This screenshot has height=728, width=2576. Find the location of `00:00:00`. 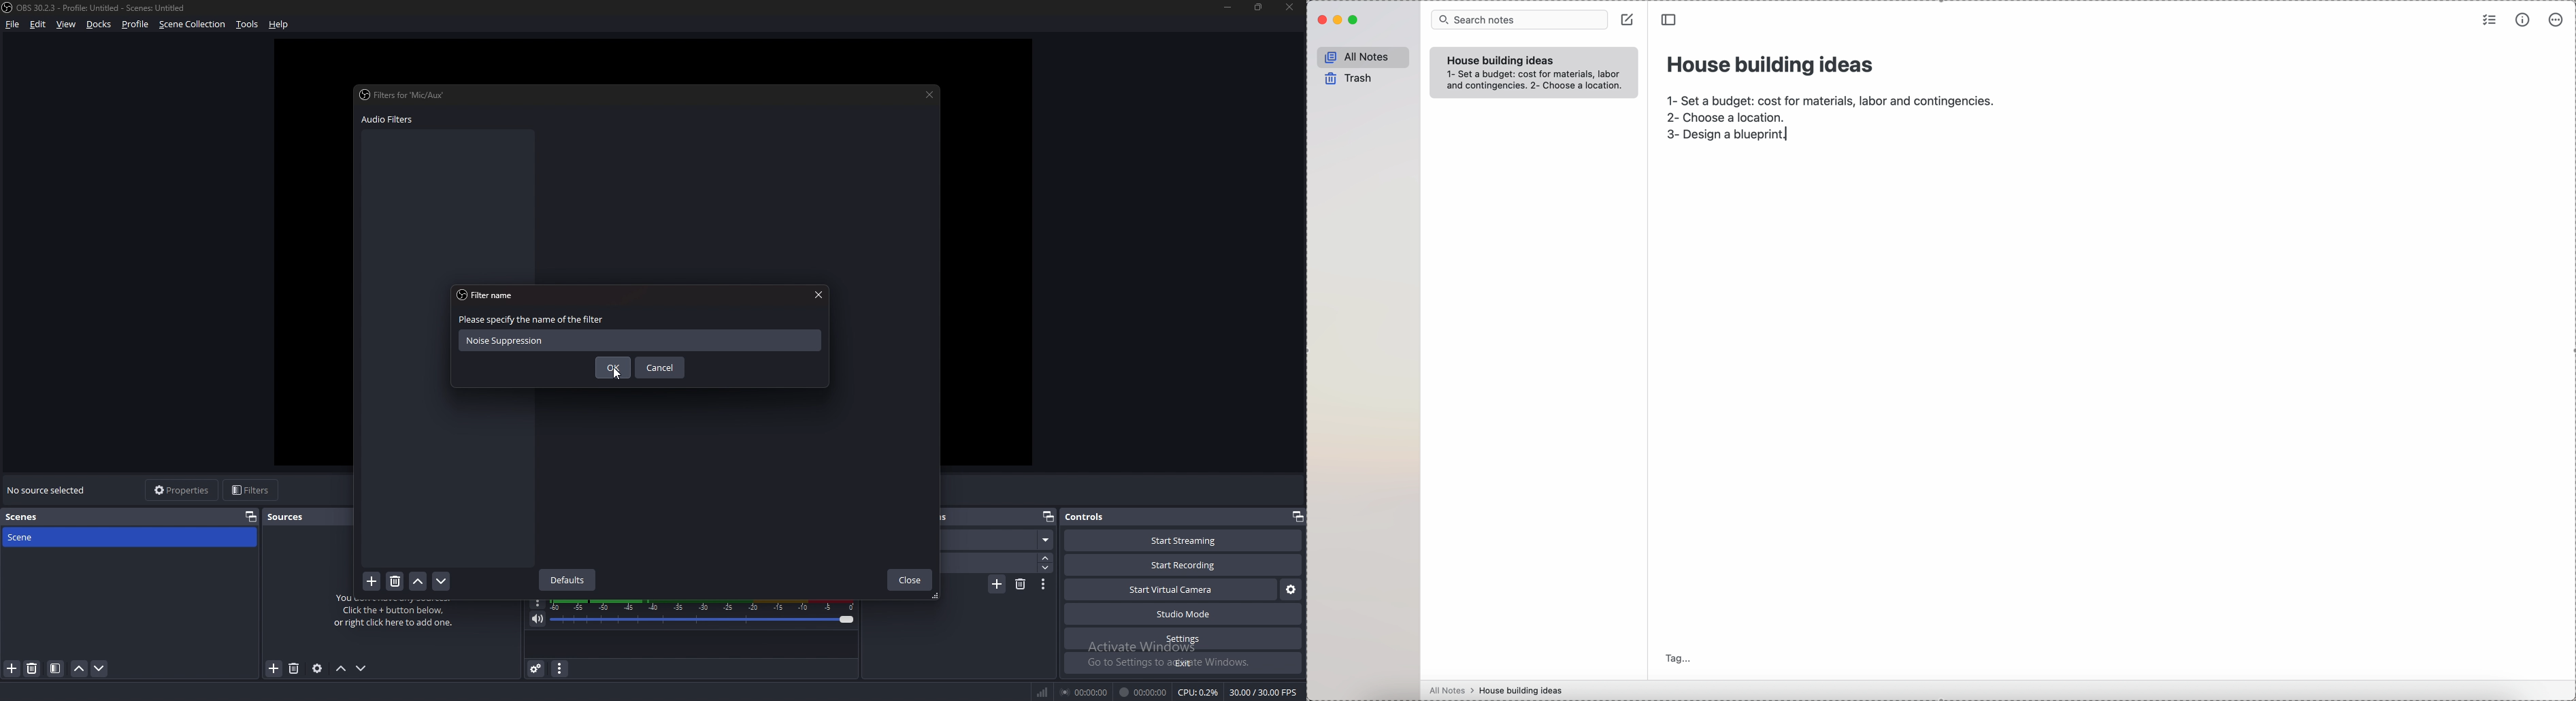

00:00:00 is located at coordinates (1144, 691).